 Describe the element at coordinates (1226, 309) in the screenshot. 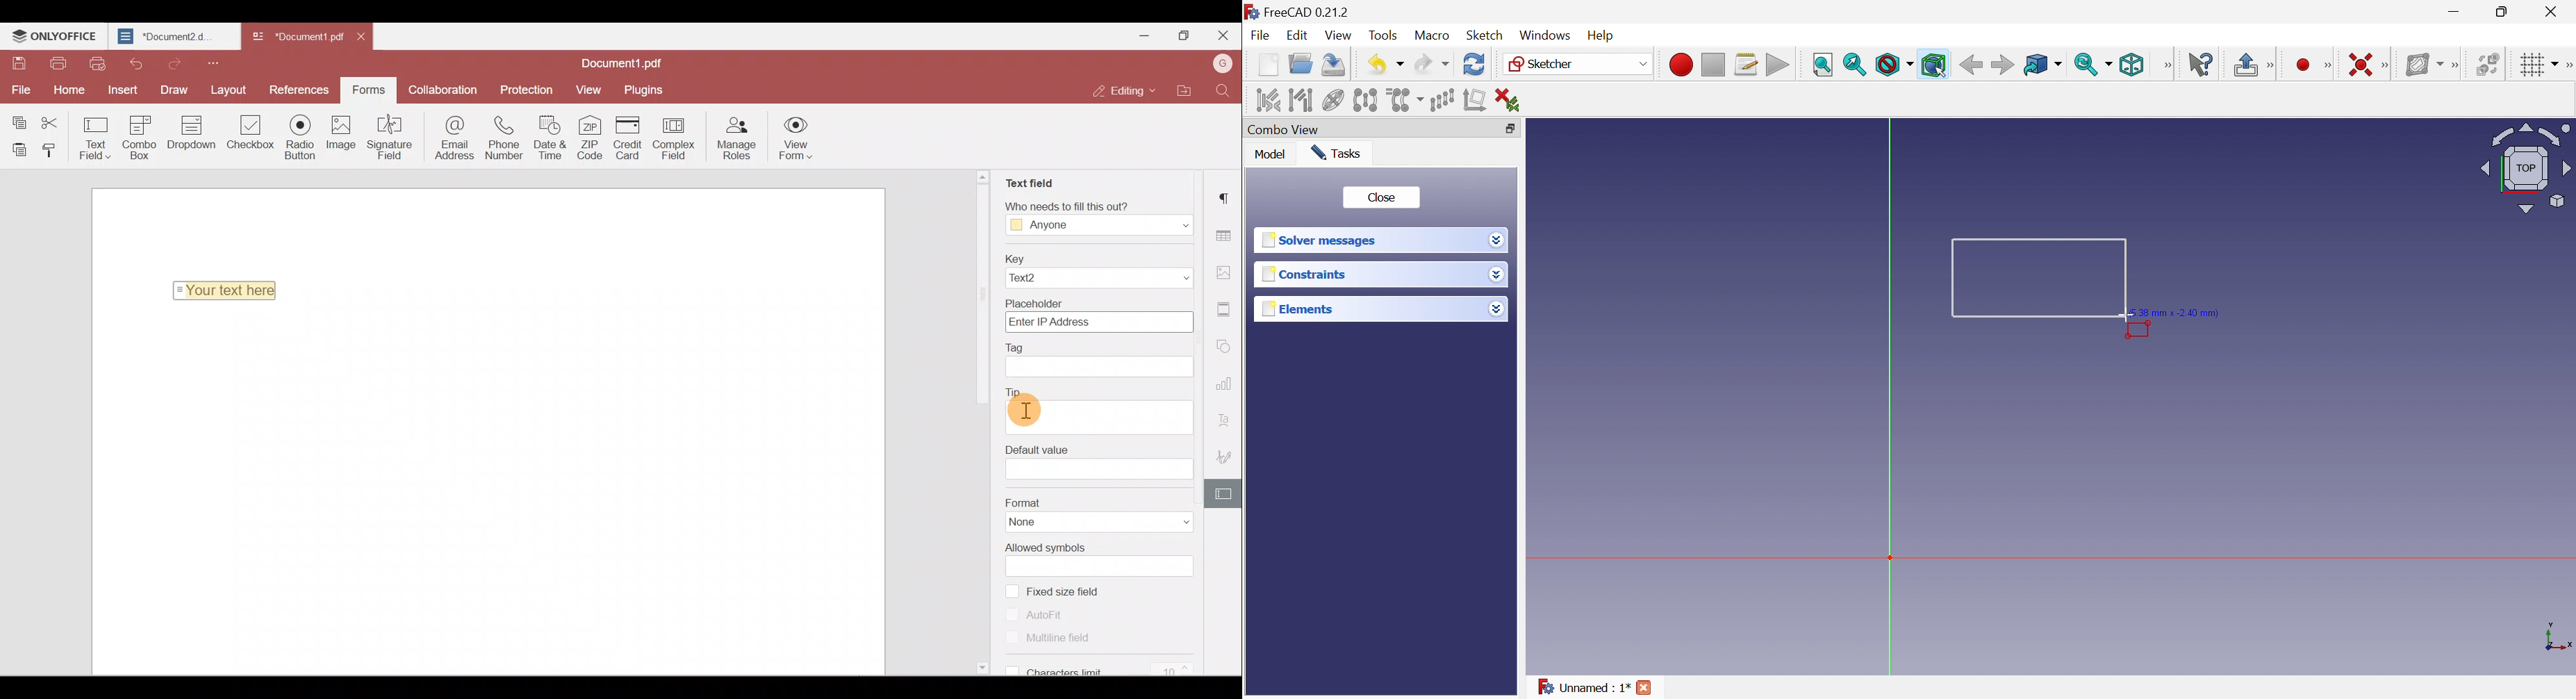

I see `Header & footer settings` at that location.